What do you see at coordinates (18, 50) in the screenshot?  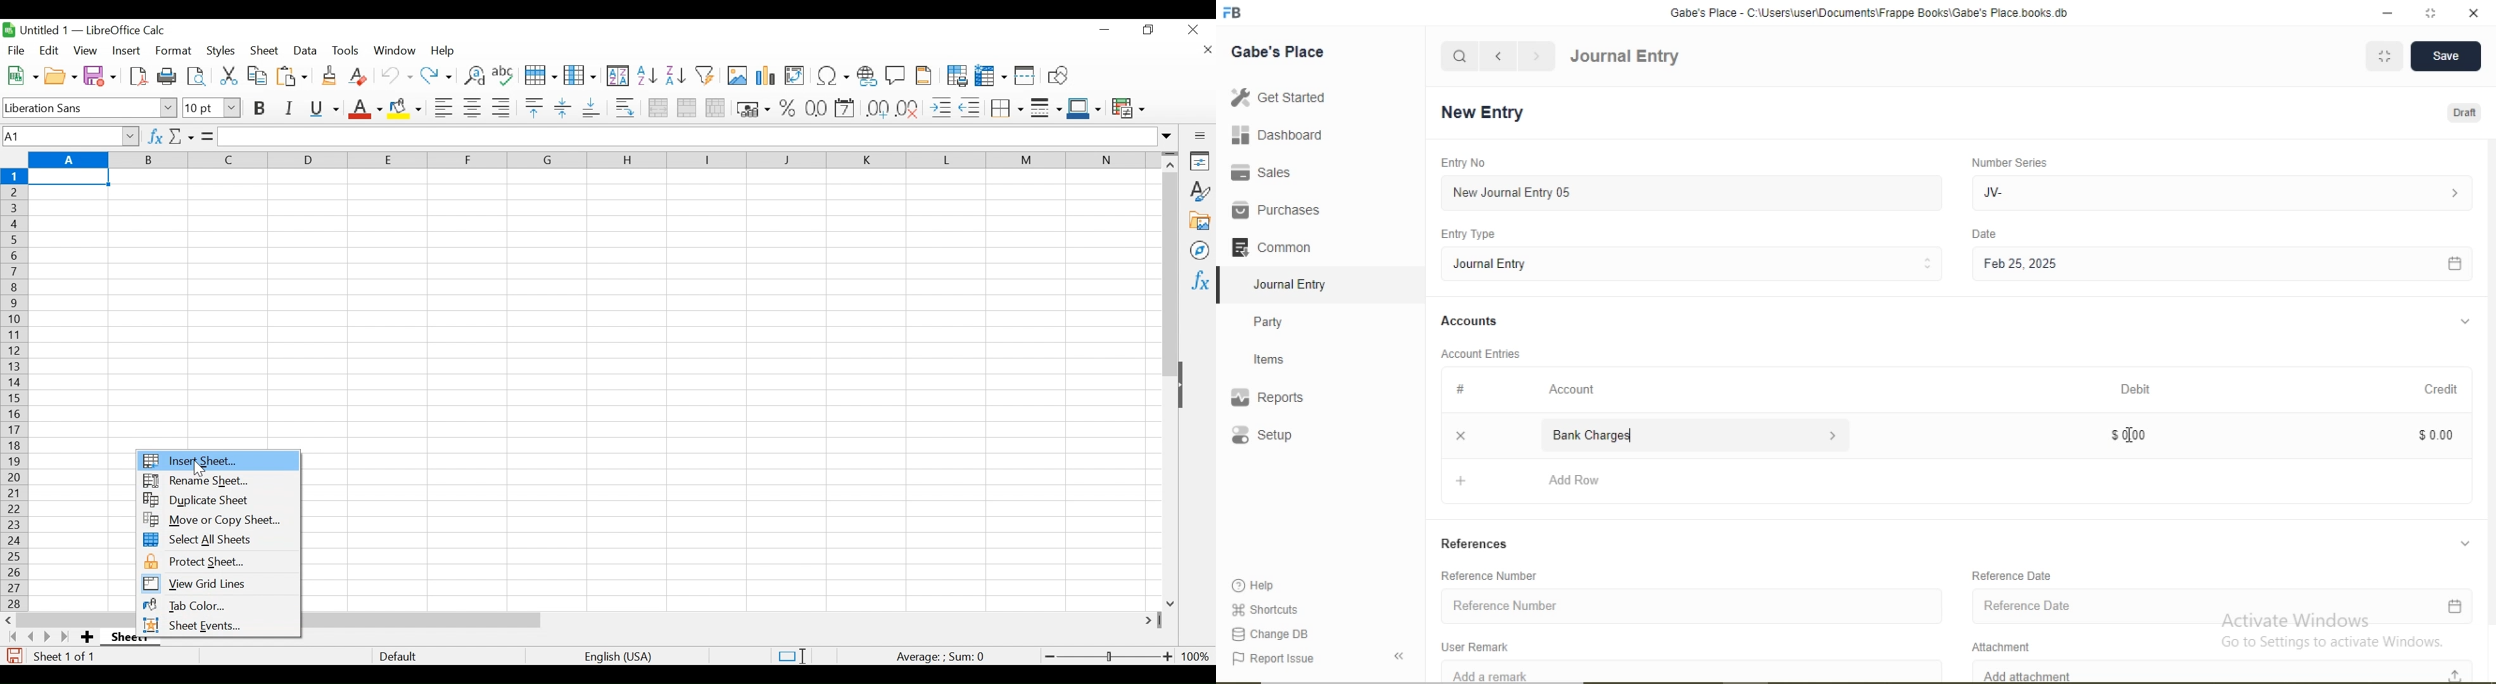 I see `File` at bounding box center [18, 50].